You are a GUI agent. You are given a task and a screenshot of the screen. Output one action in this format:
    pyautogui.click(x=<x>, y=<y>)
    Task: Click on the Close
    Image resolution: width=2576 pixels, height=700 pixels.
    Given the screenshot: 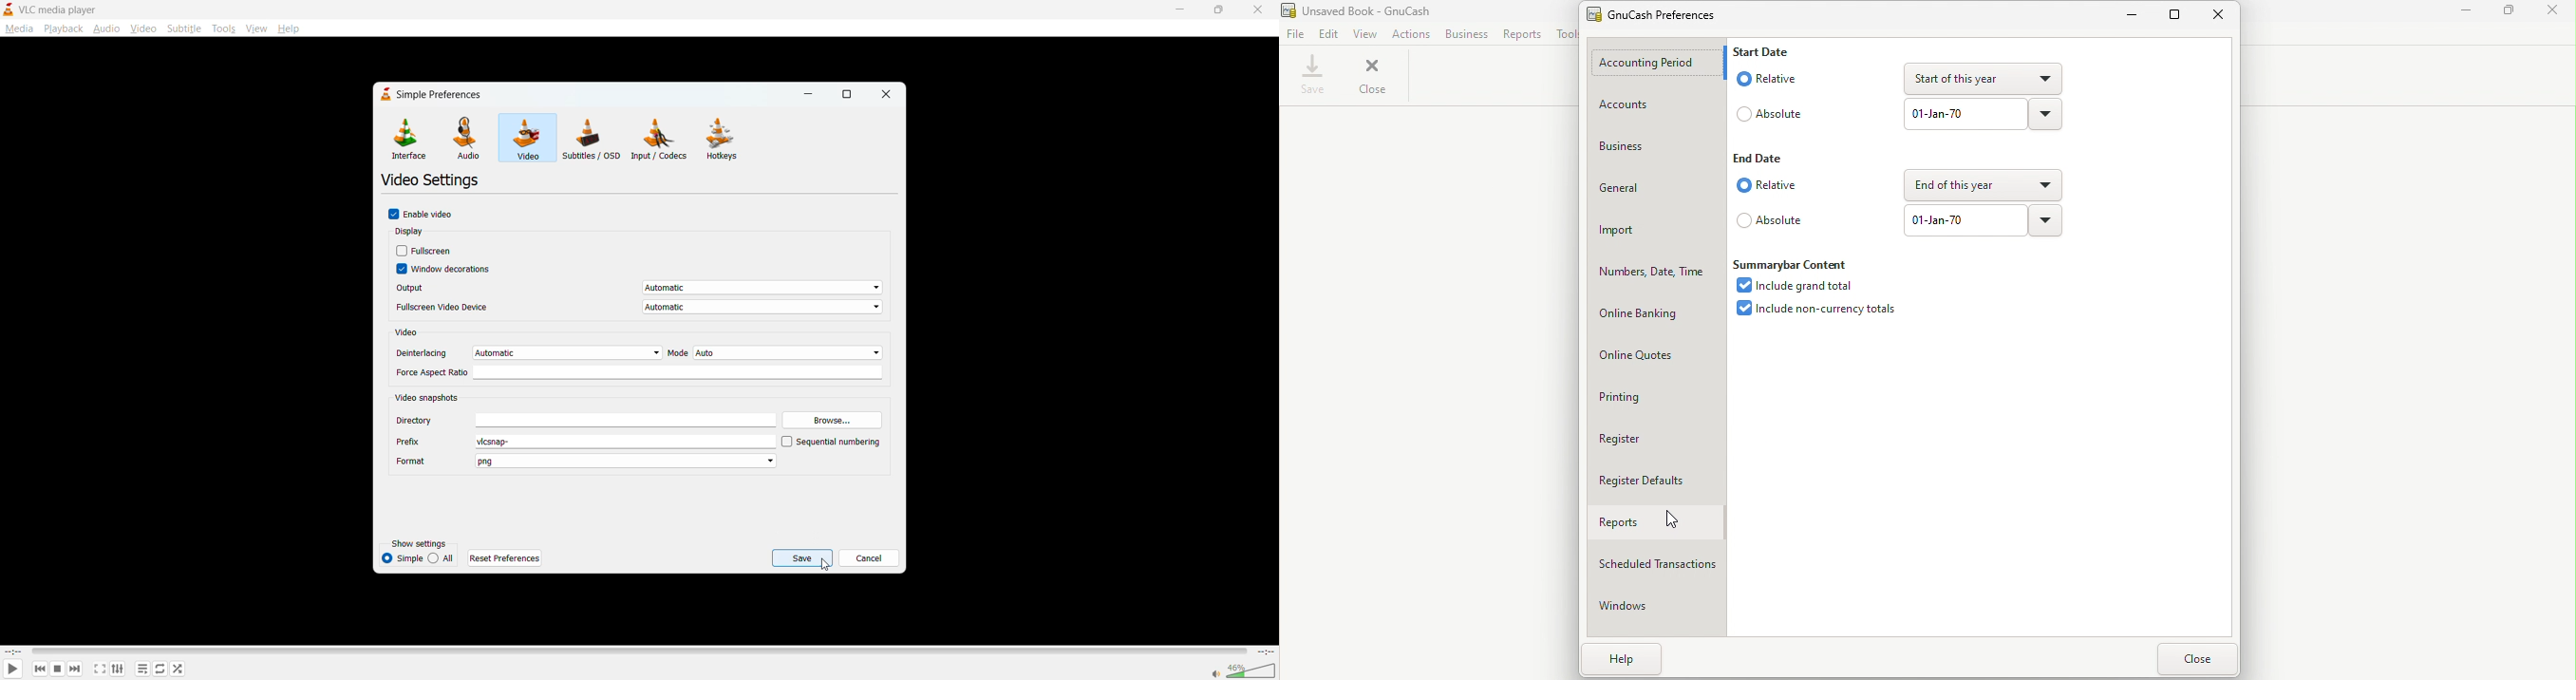 What is the action you would take?
    pyautogui.click(x=2196, y=660)
    